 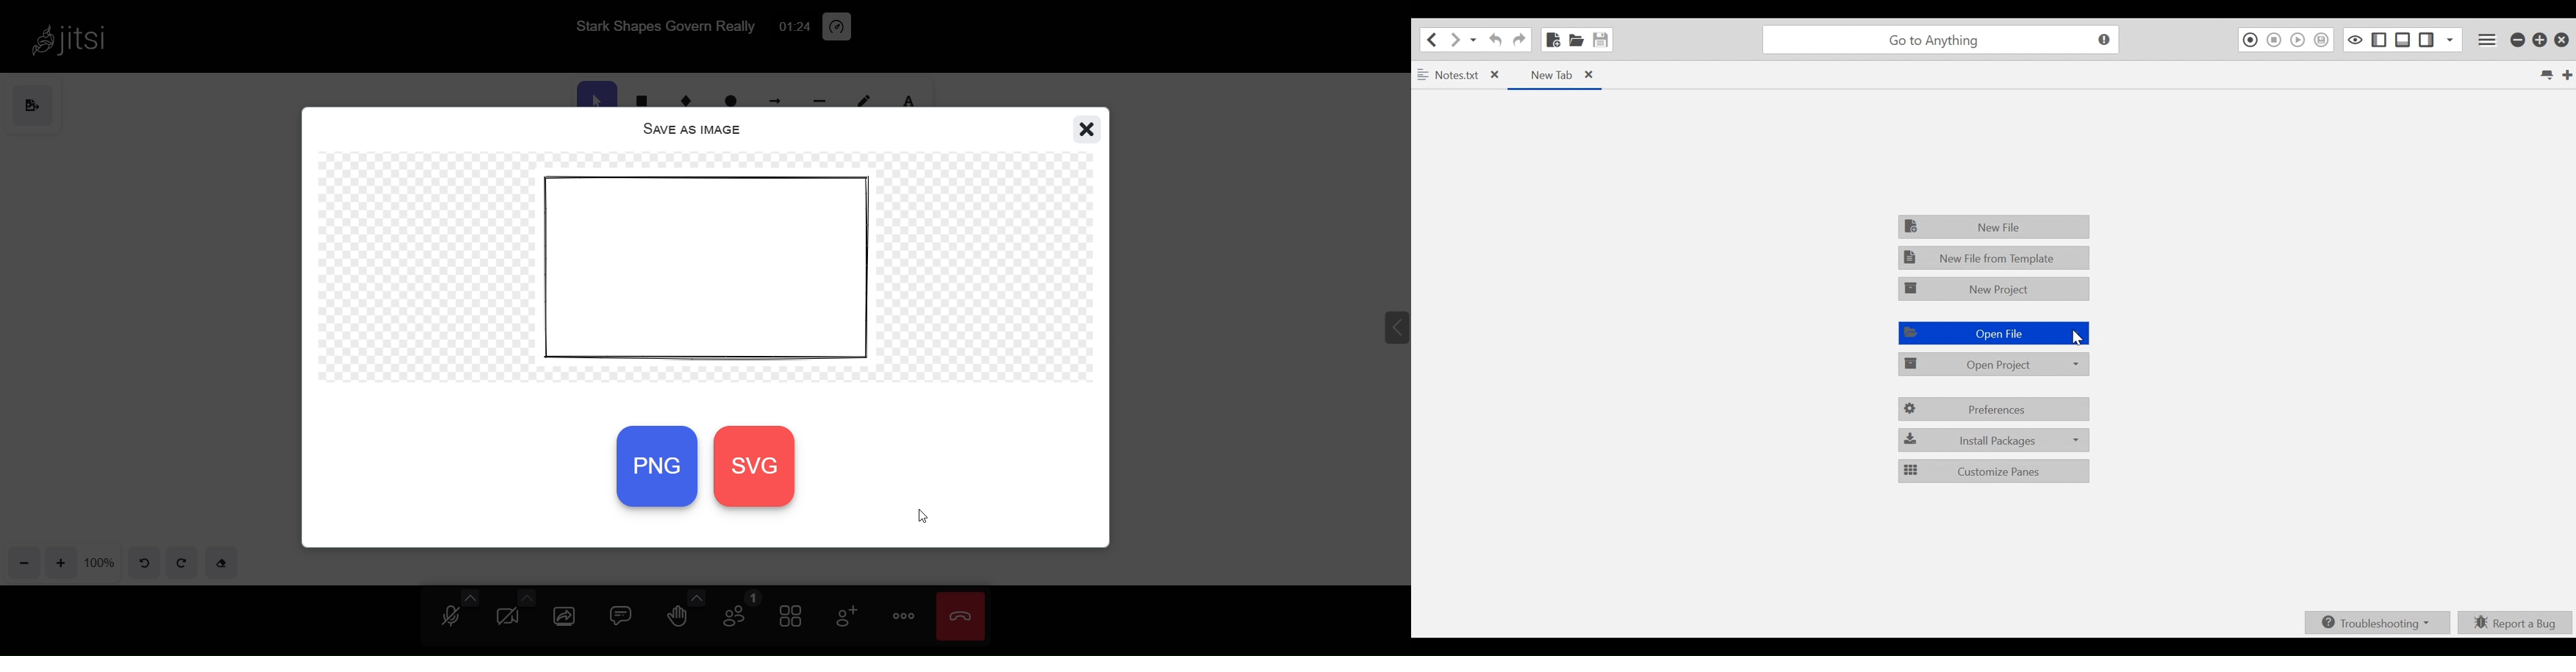 I want to click on leave meeting, so click(x=964, y=616).